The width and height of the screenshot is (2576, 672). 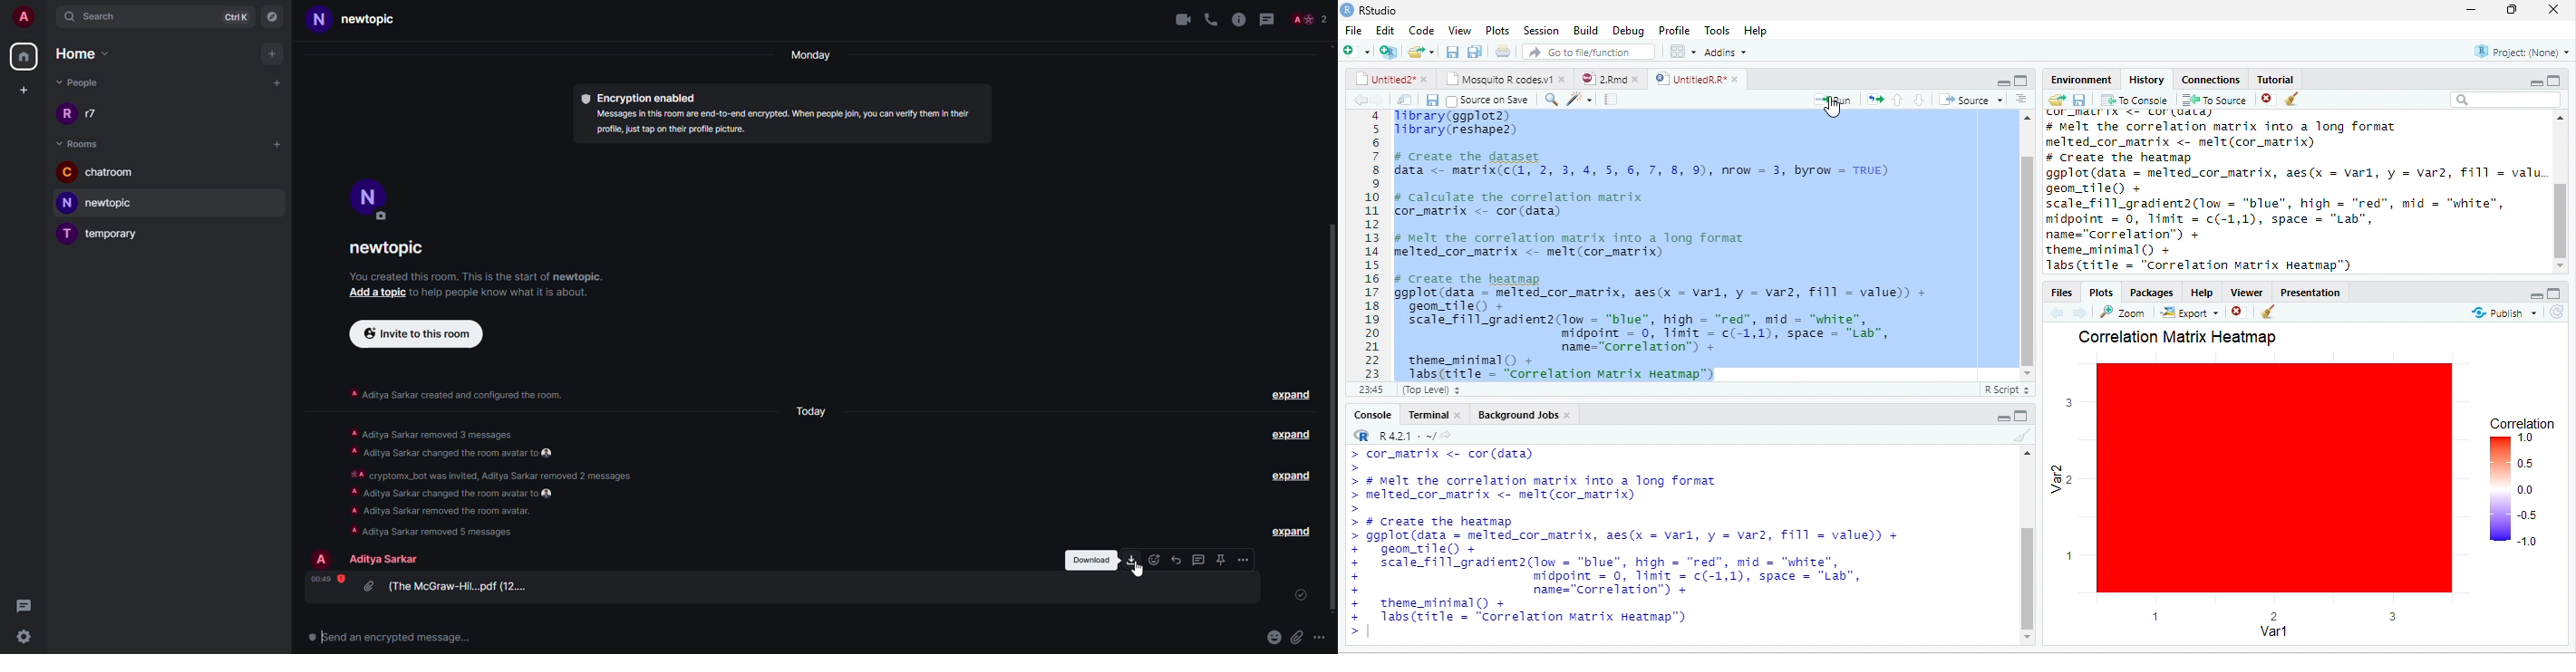 What do you see at coordinates (1682, 53) in the screenshot?
I see `grid` at bounding box center [1682, 53].